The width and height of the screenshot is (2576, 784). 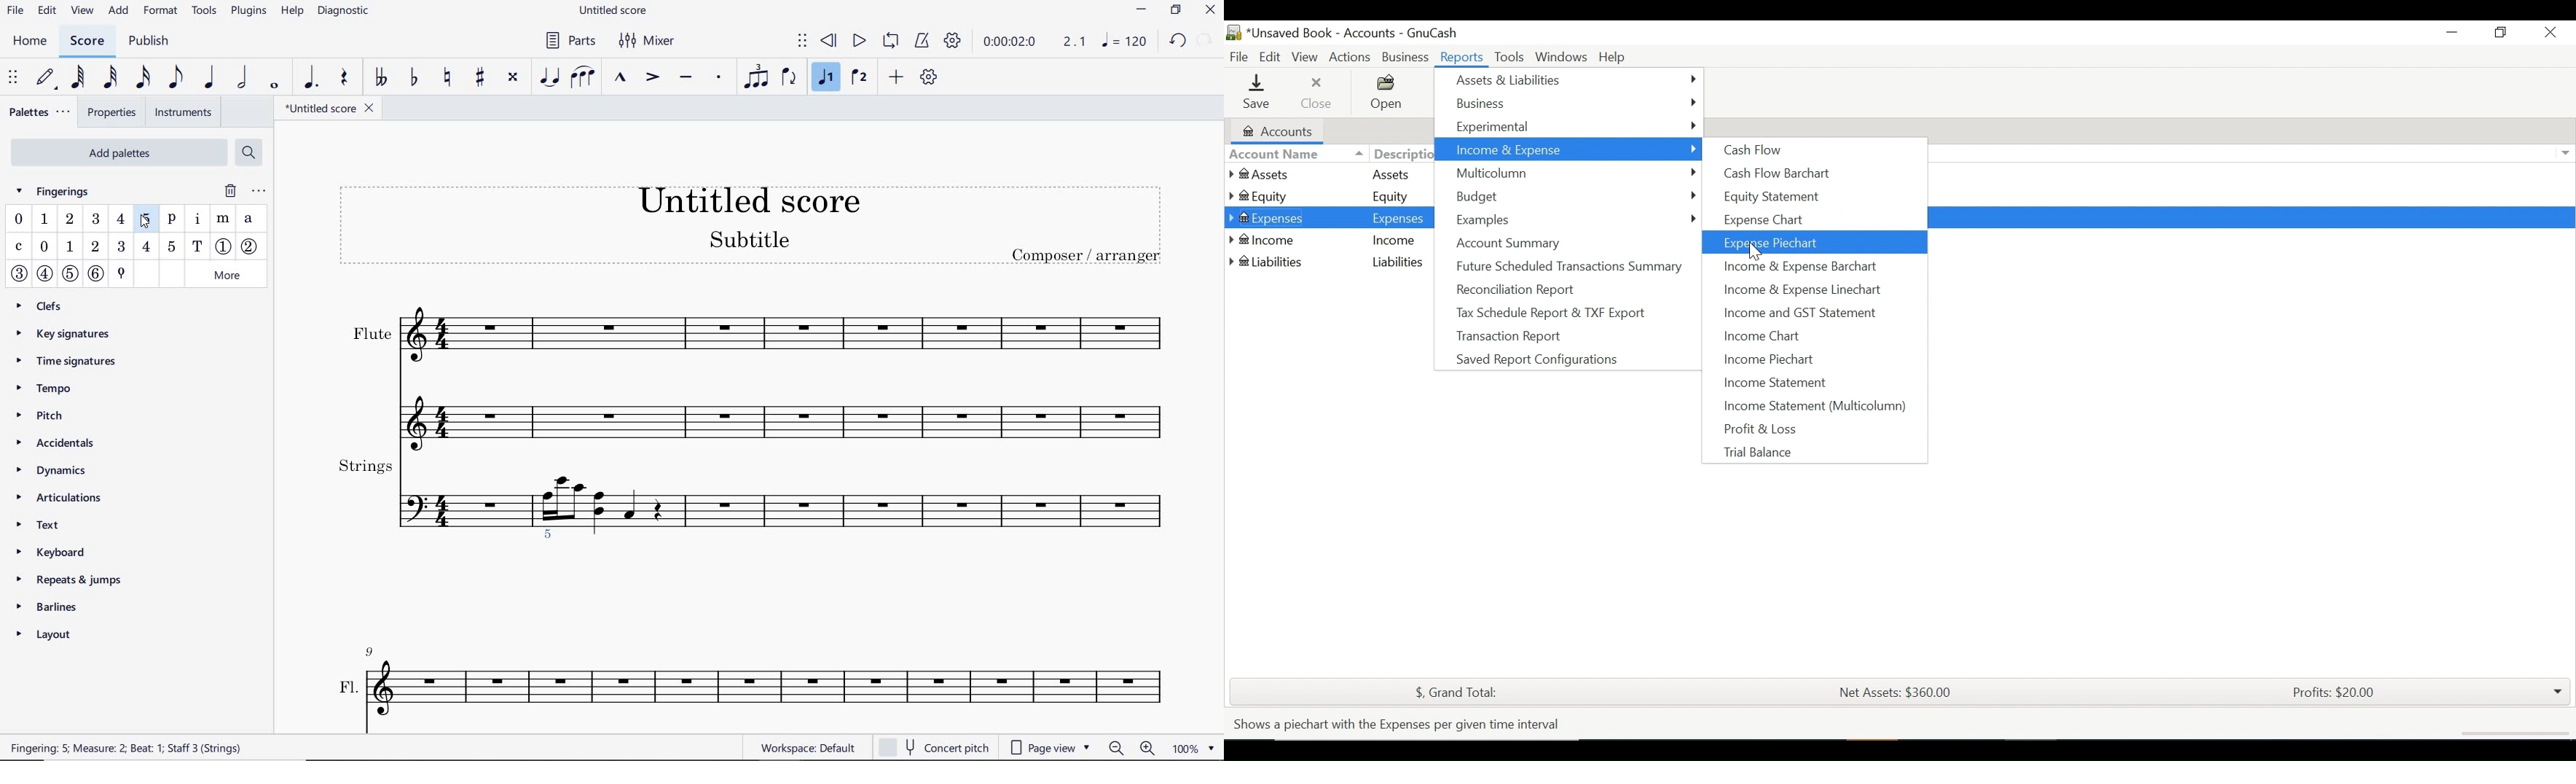 I want to click on play, so click(x=859, y=42).